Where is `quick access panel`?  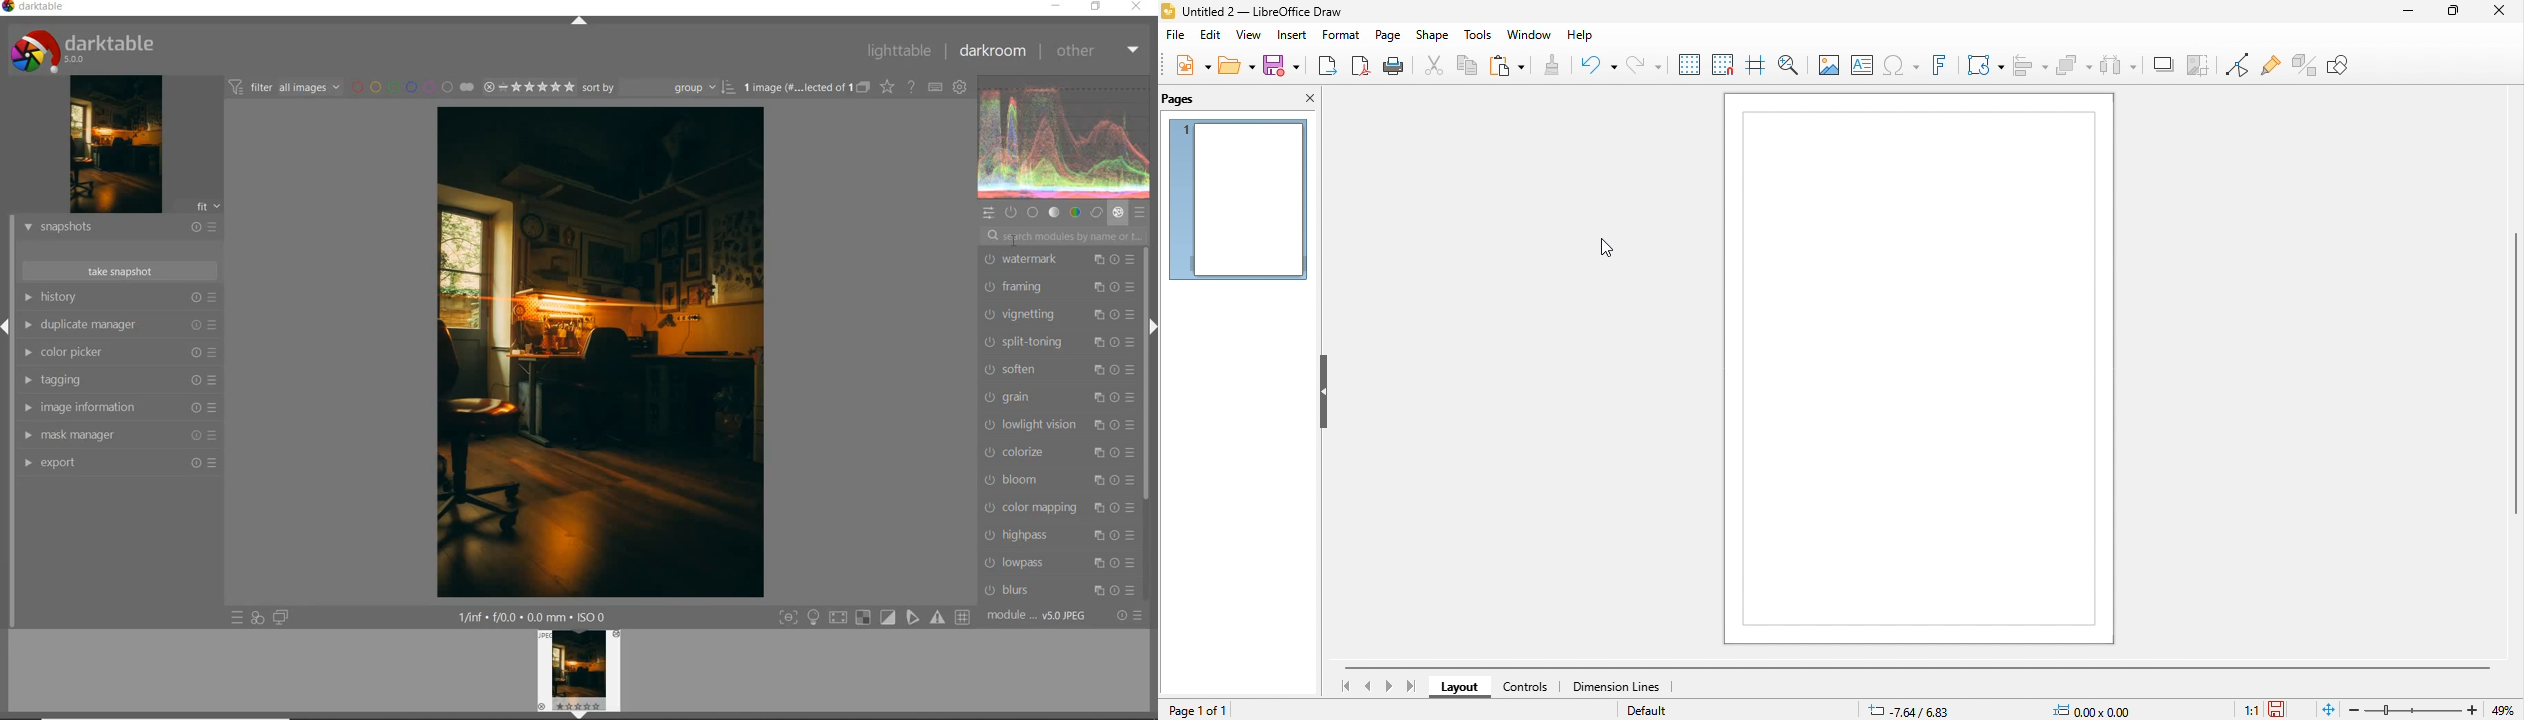
quick access panel is located at coordinates (988, 212).